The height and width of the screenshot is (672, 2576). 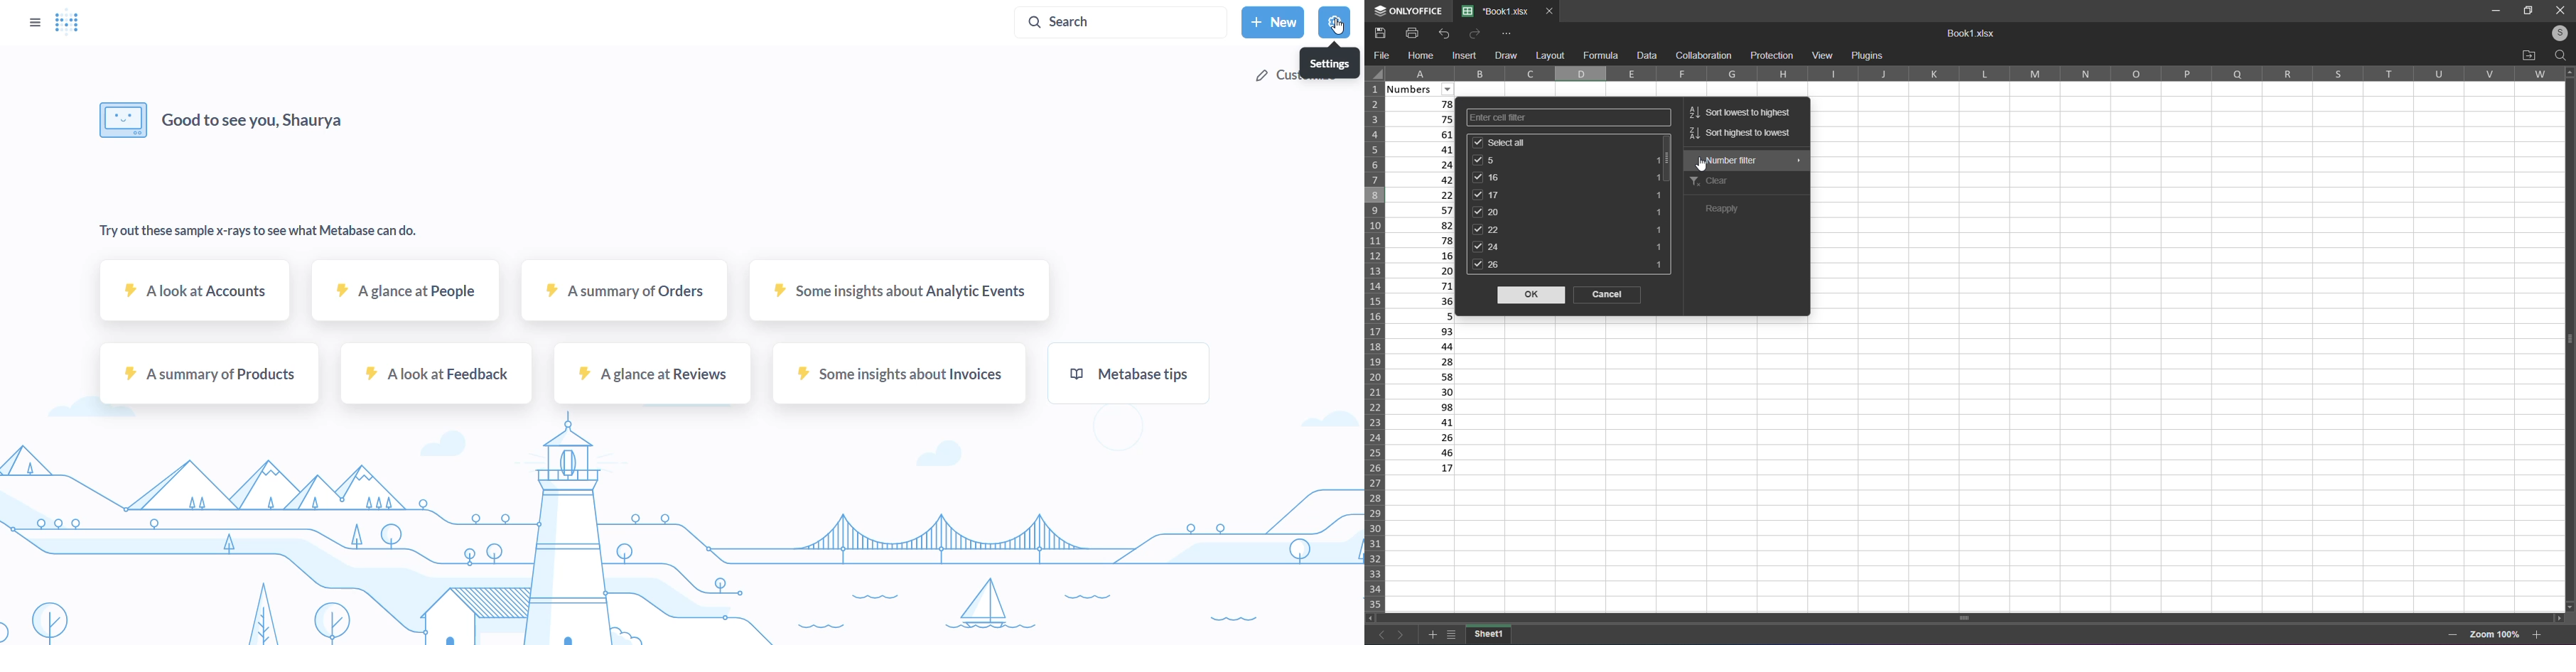 I want to click on Enter Cell filter, so click(x=1566, y=117).